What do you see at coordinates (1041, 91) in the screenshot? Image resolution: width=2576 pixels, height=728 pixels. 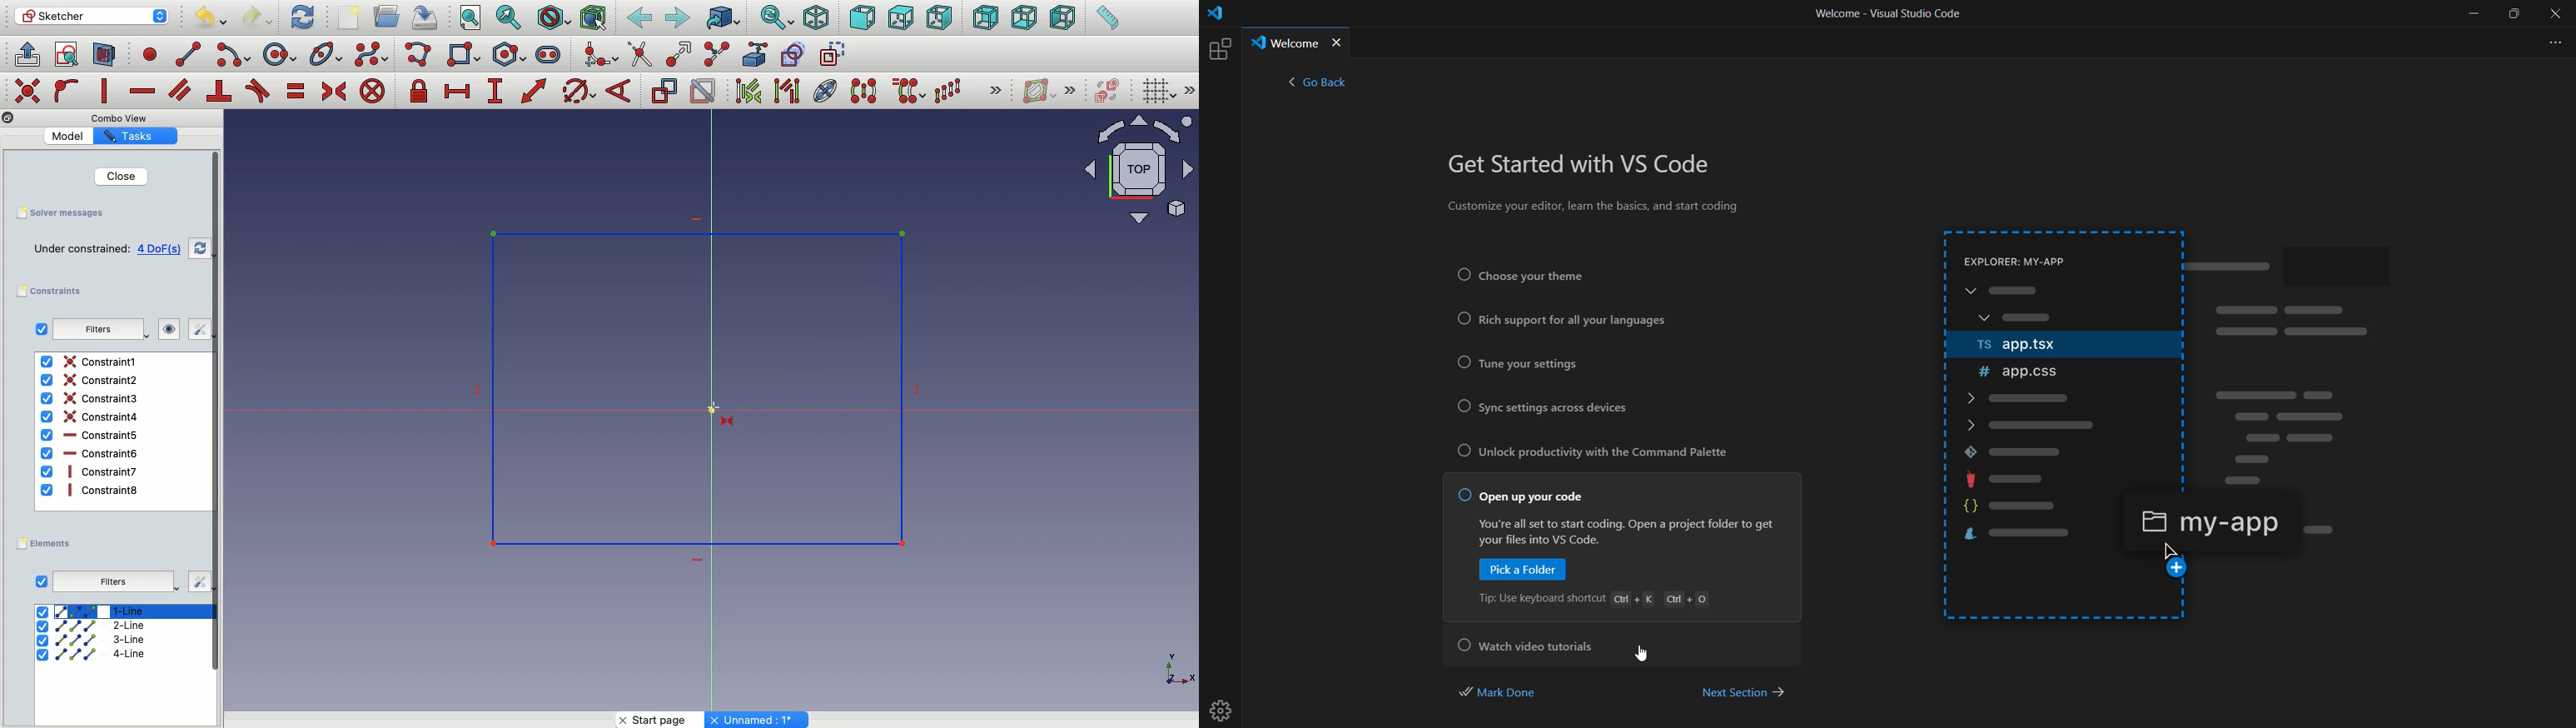 I see `Show hide B spline information layer` at bounding box center [1041, 91].